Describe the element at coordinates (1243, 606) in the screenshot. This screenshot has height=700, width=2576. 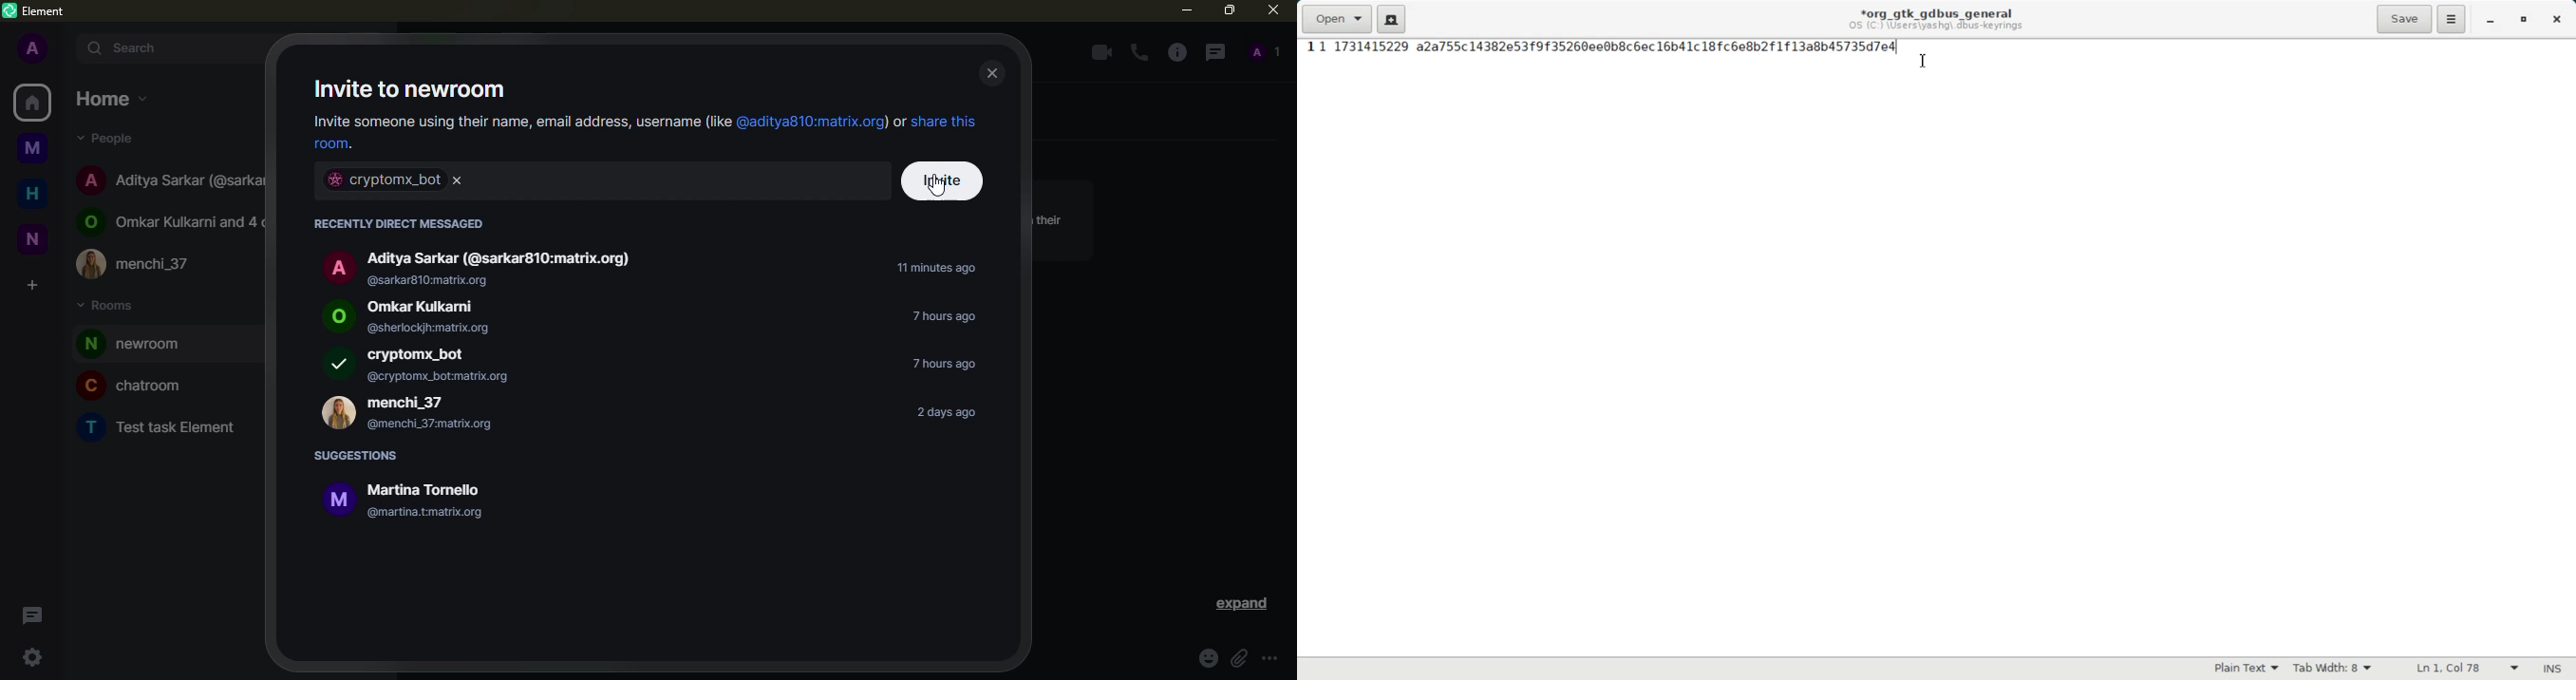
I see `expand` at that location.